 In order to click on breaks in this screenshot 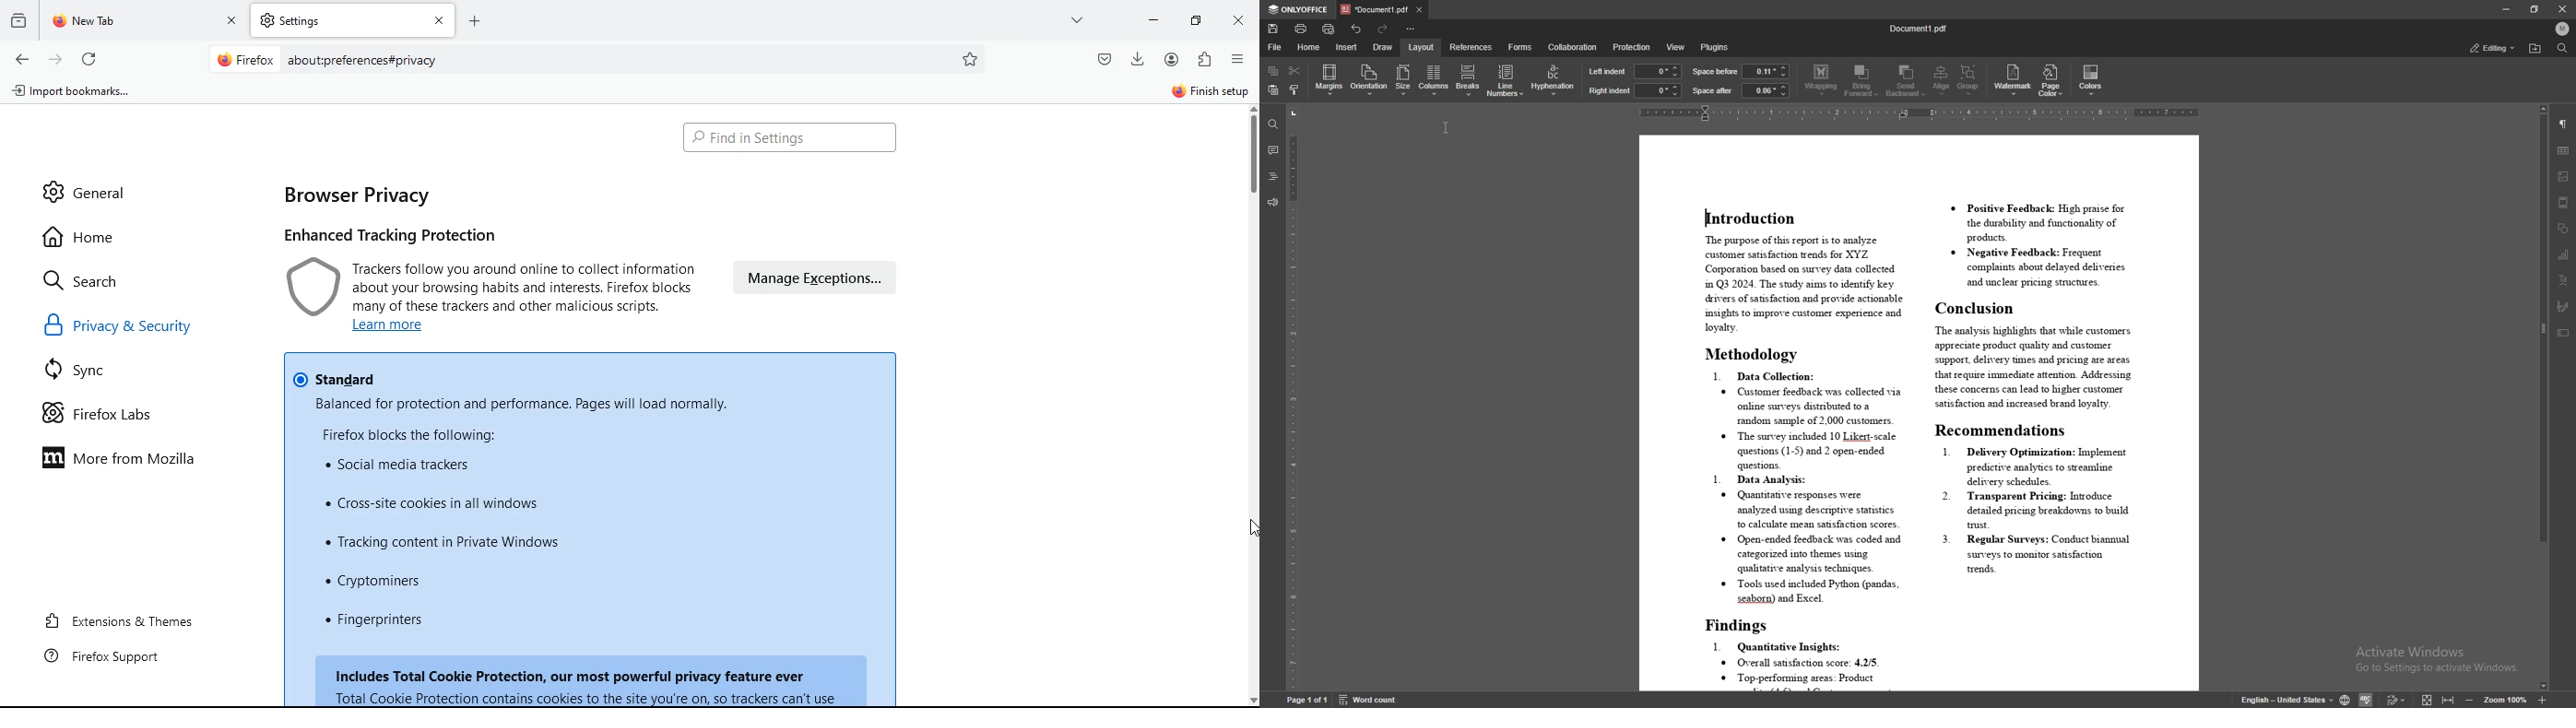, I will do `click(1469, 80)`.